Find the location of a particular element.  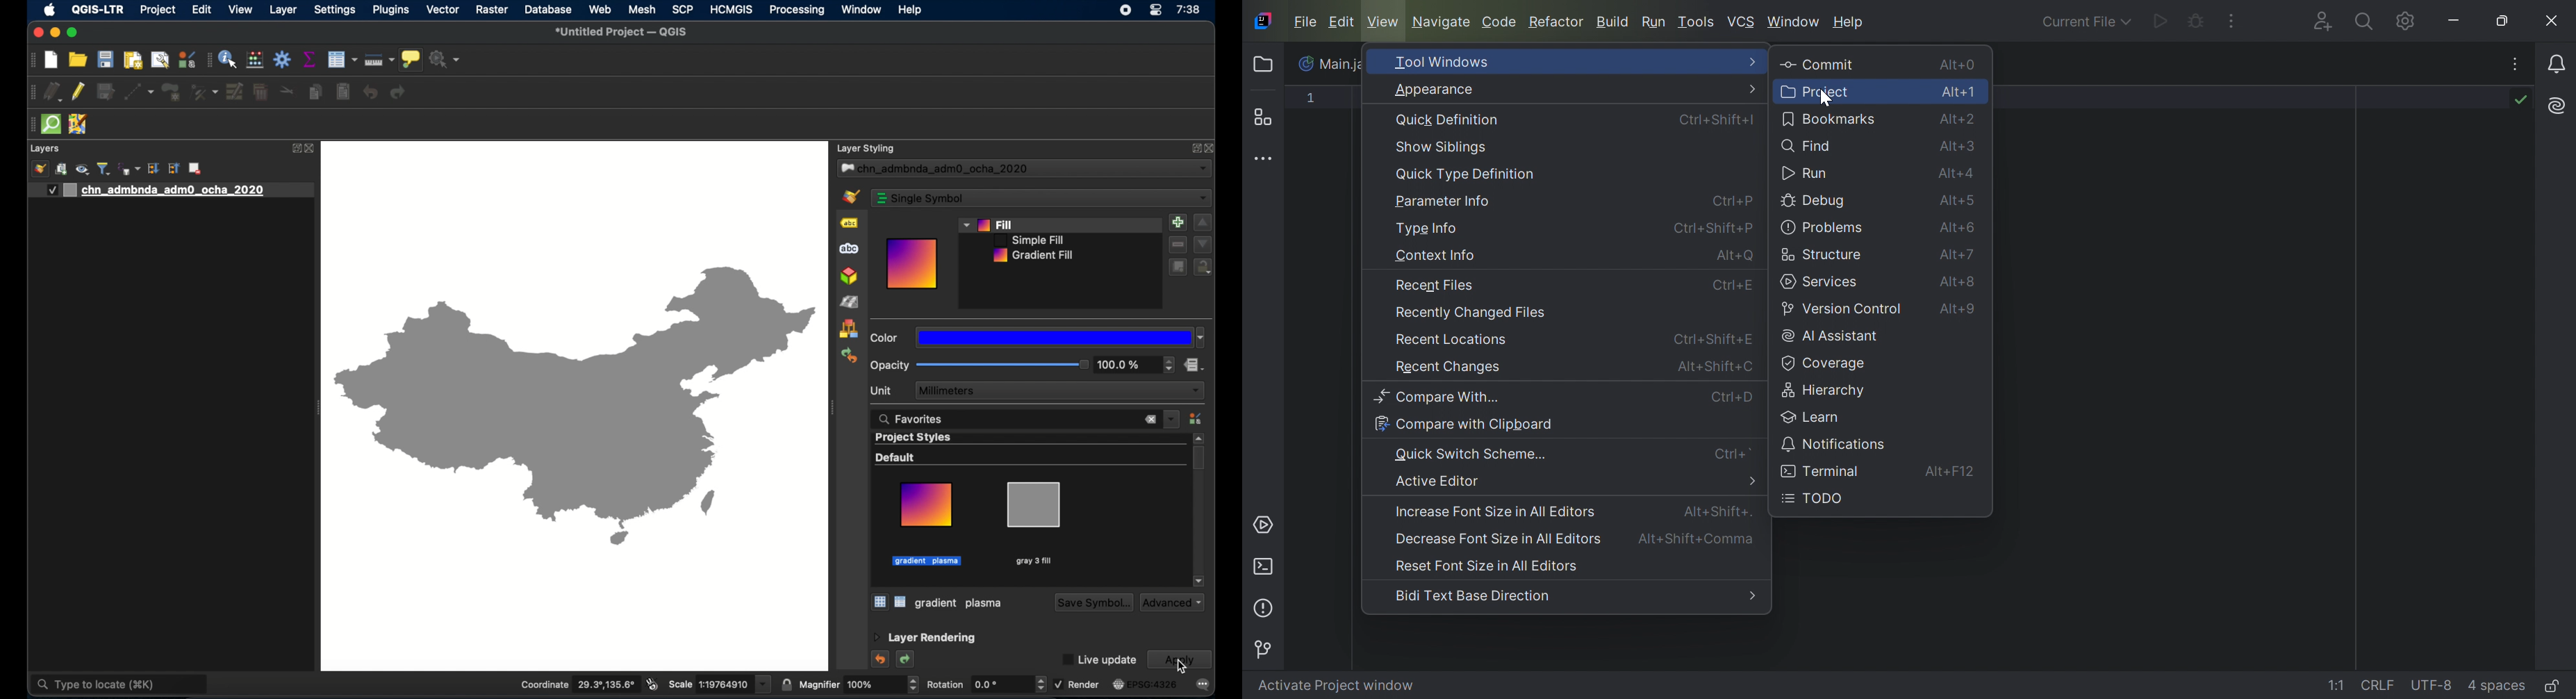

save symbol is located at coordinates (1092, 603).